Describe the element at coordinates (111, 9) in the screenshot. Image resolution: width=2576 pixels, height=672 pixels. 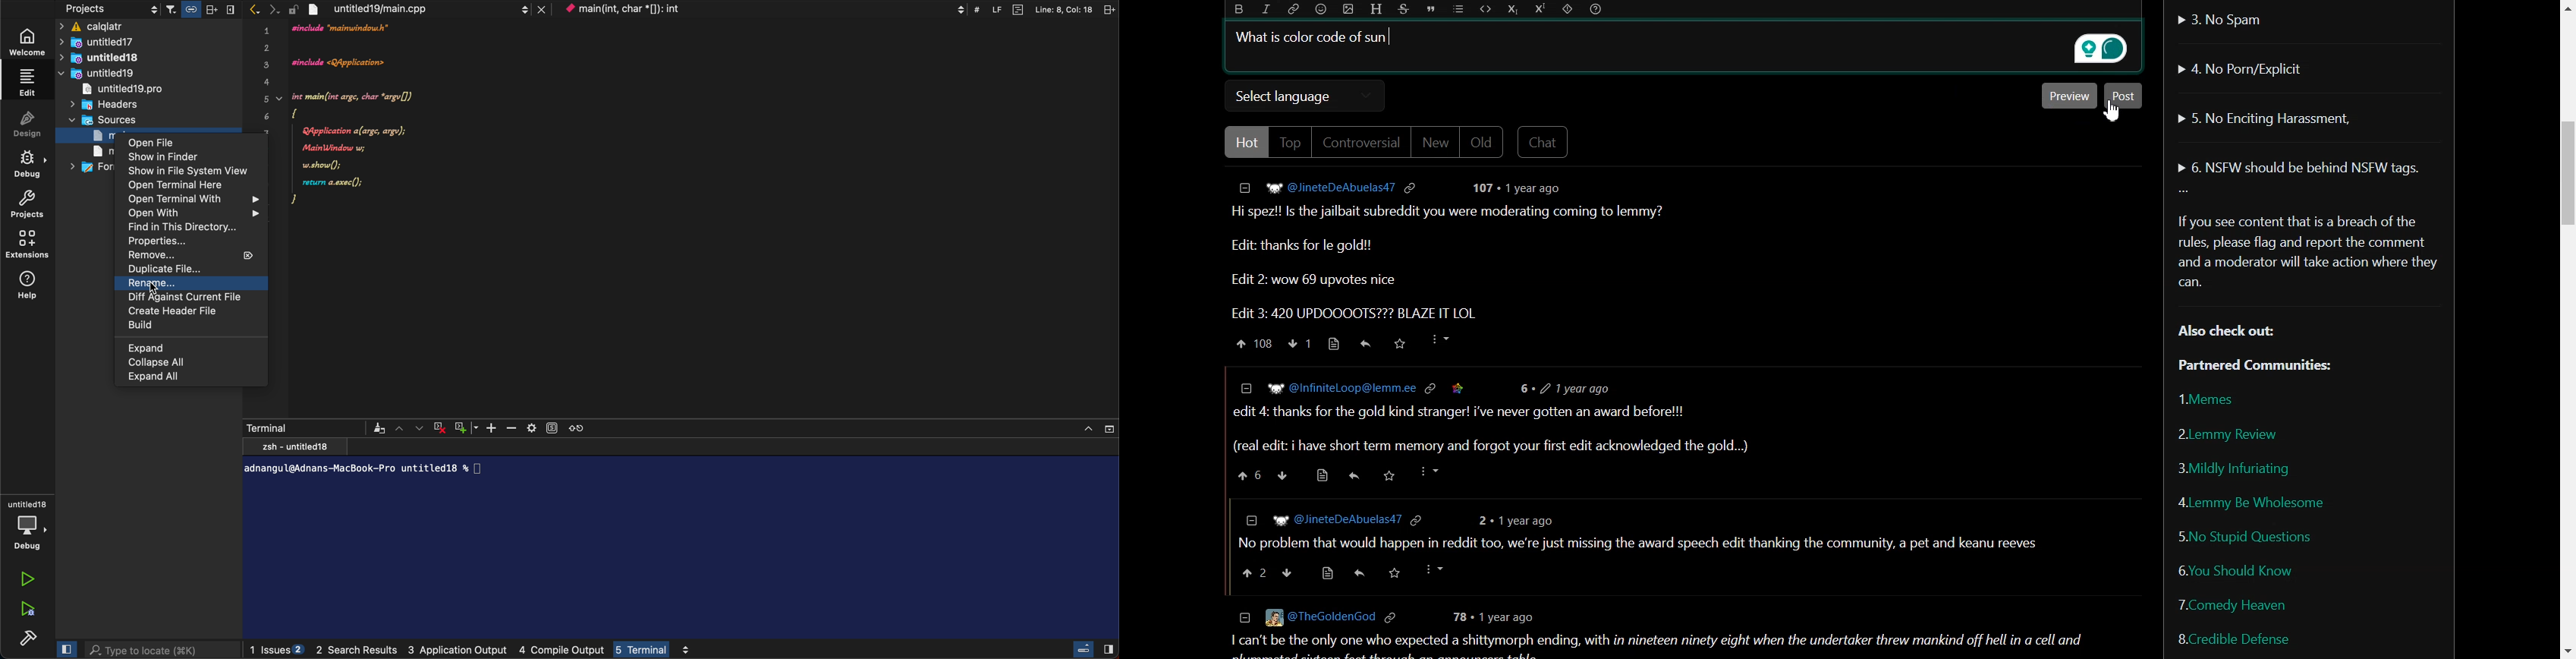
I see `projects` at that location.